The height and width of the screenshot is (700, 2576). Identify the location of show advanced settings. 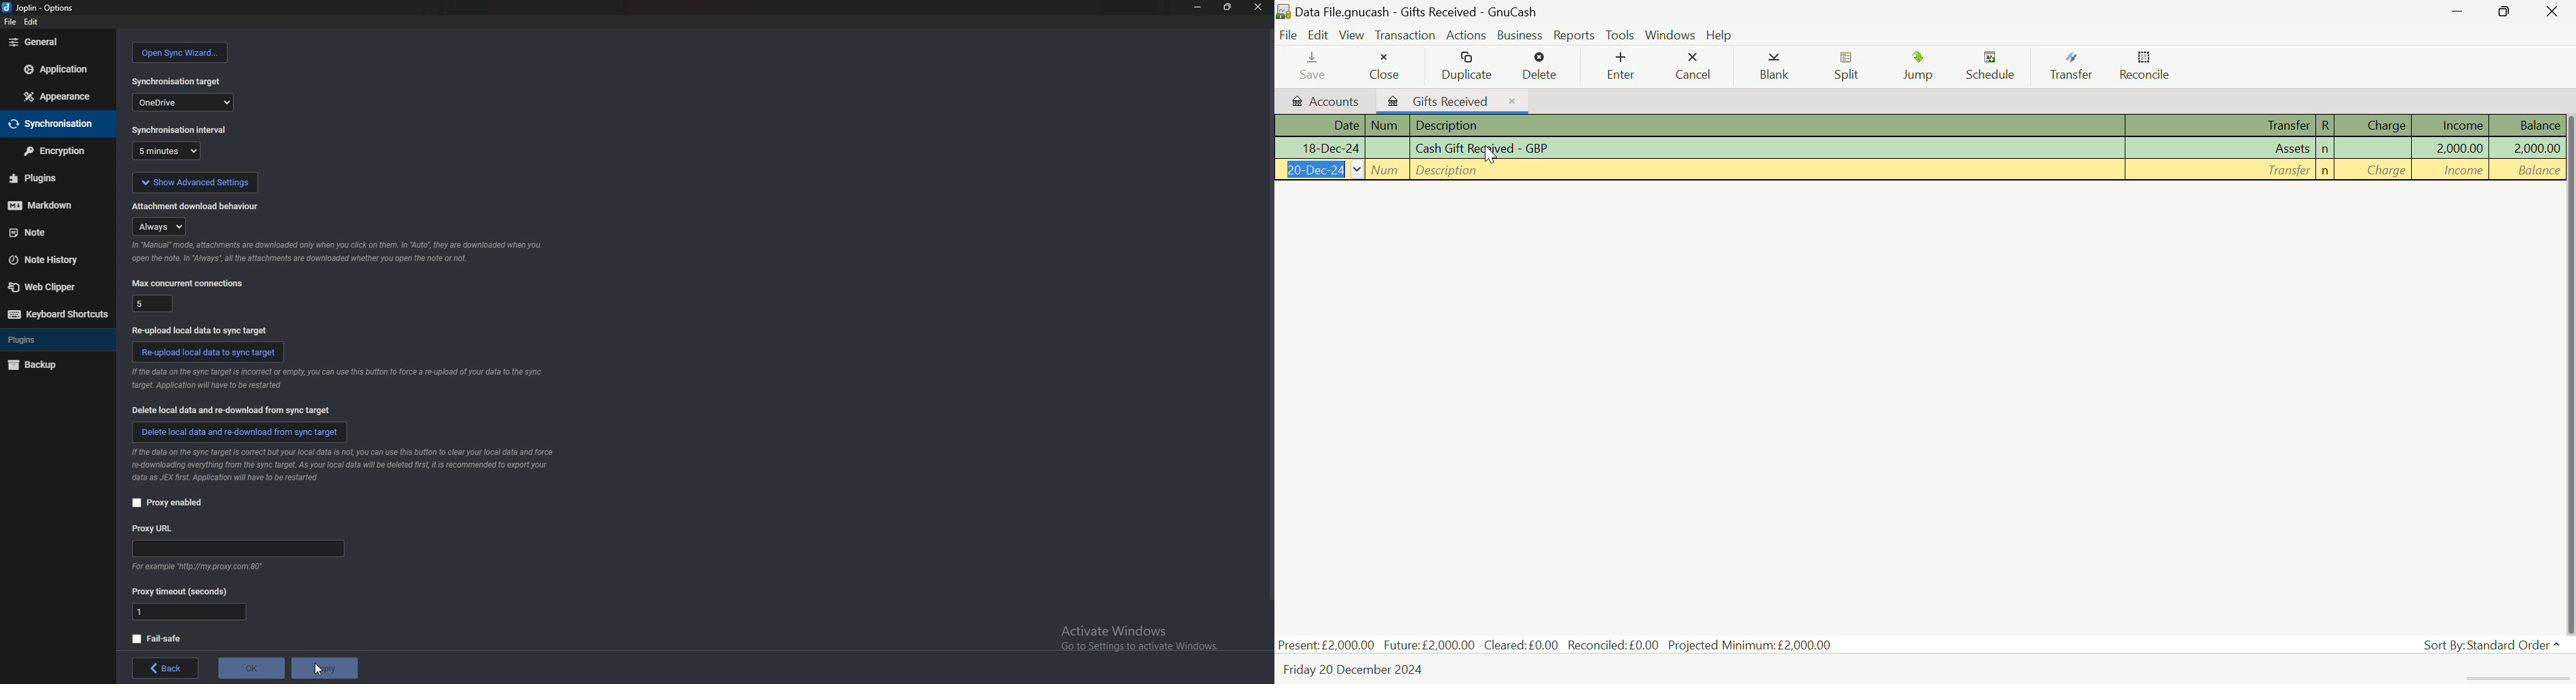
(195, 183).